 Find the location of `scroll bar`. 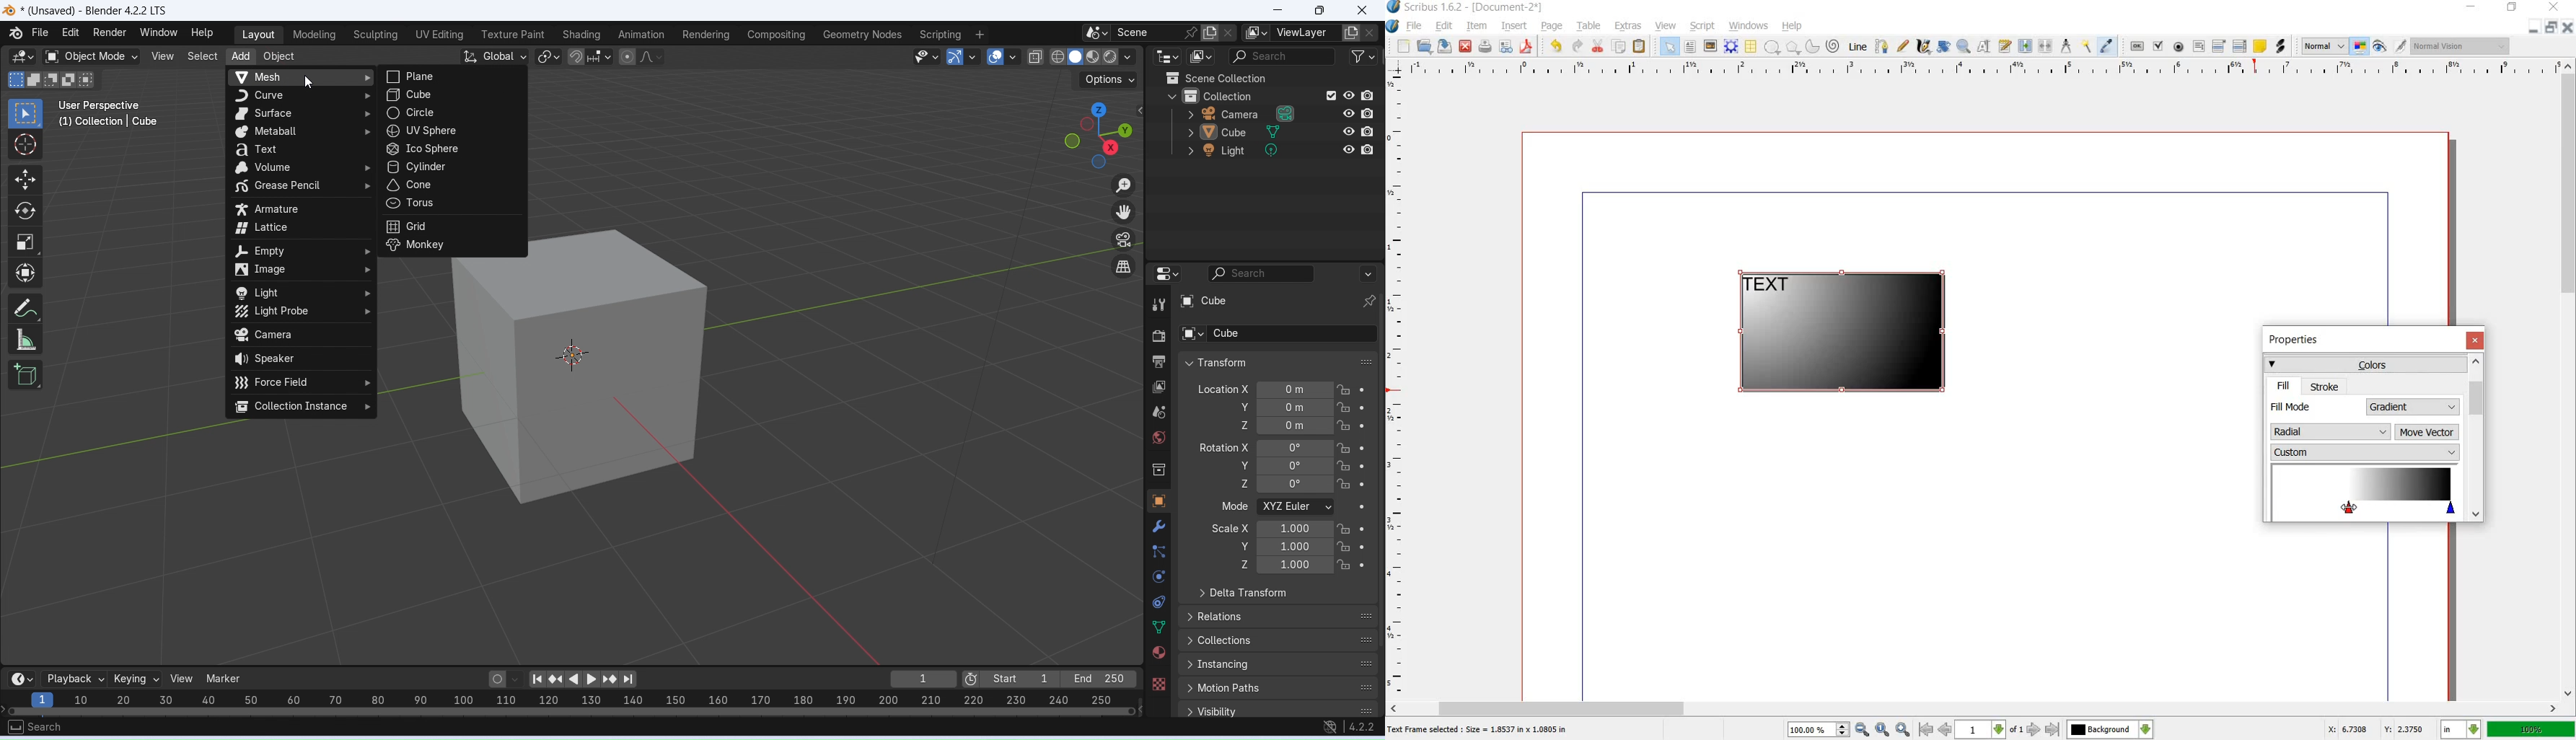

scroll bar is located at coordinates (1975, 707).